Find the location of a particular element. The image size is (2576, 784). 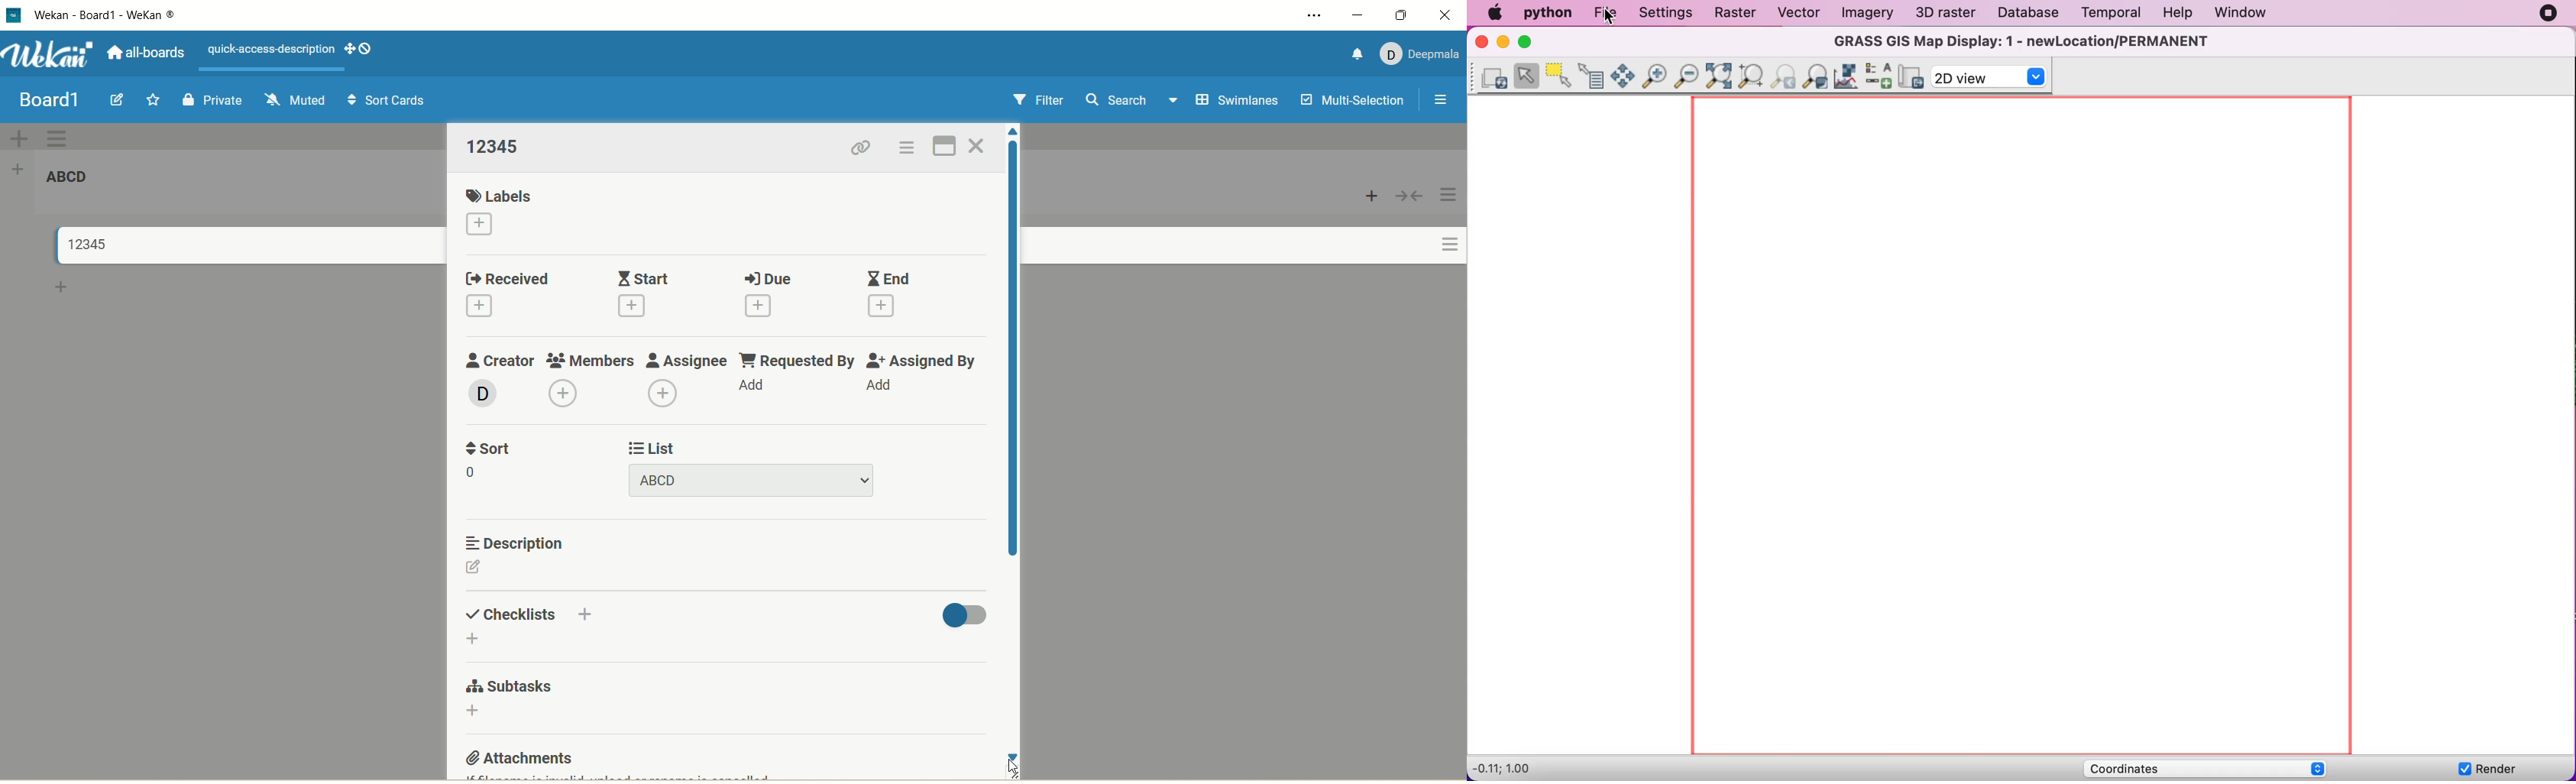

checklist is located at coordinates (510, 613).